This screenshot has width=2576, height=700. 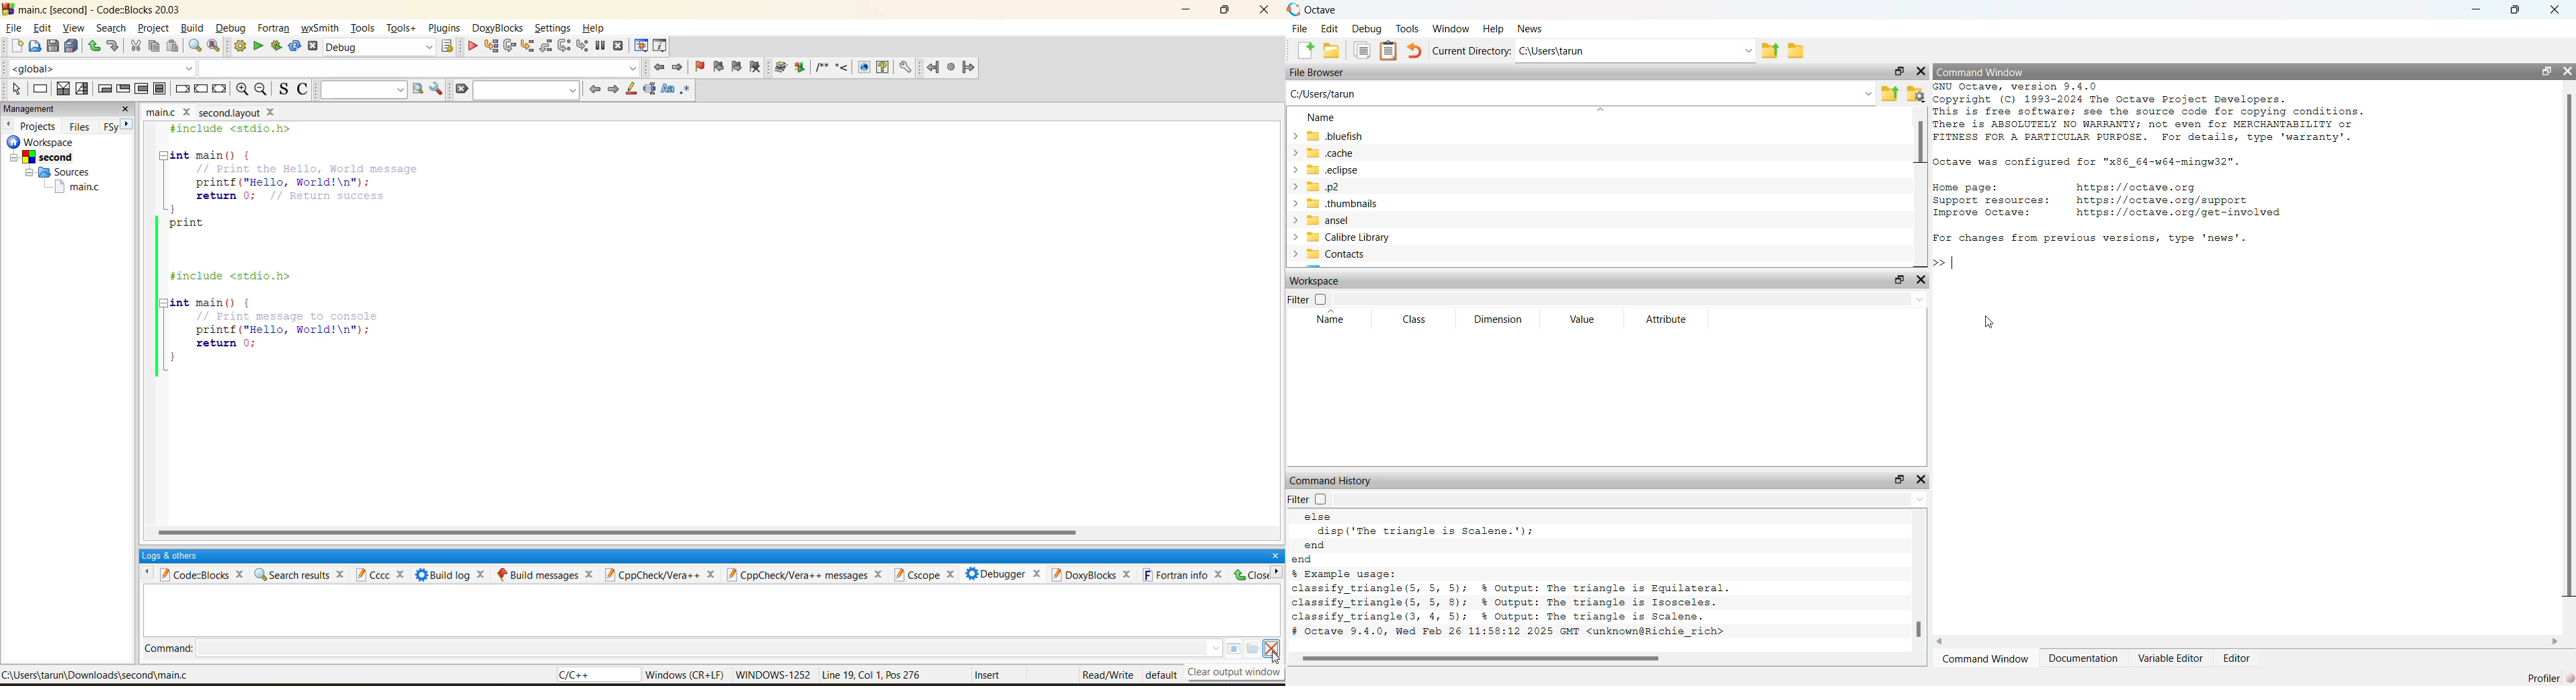 What do you see at coordinates (631, 90) in the screenshot?
I see `highlight` at bounding box center [631, 90].